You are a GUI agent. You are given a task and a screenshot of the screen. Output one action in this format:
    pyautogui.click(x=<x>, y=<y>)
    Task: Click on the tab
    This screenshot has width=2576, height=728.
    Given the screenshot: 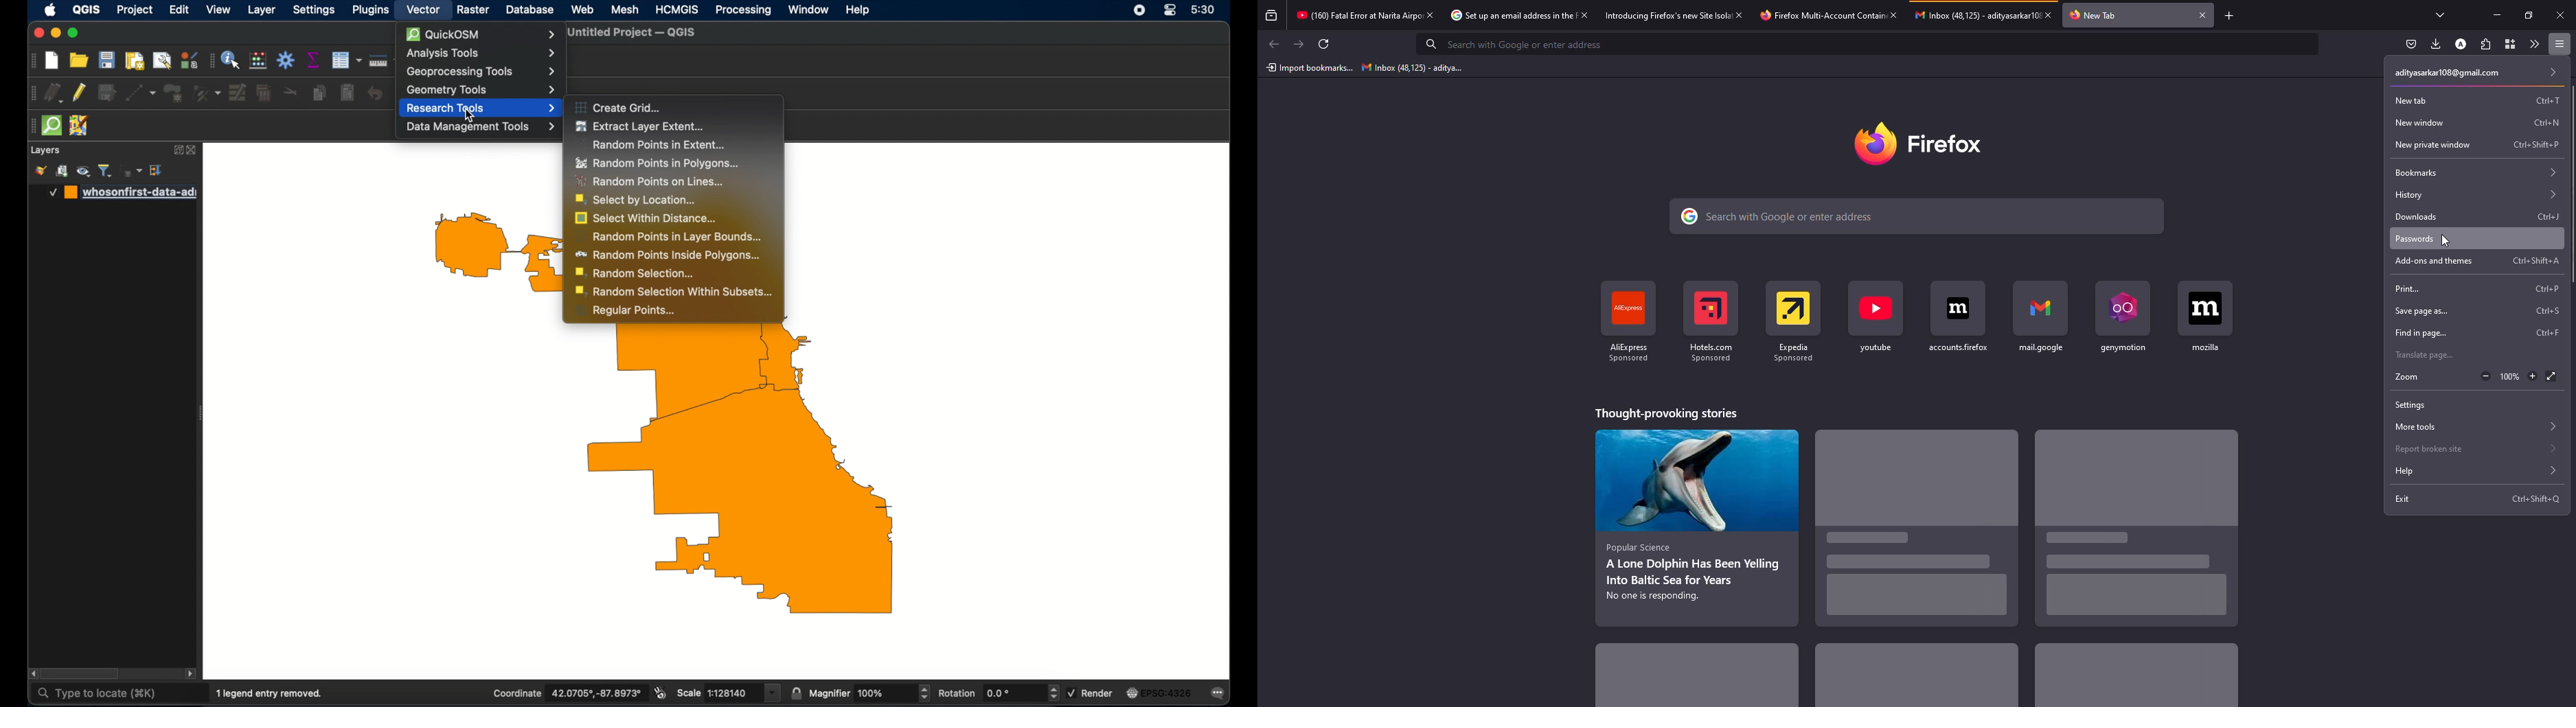 What is the action you would take?
    pyautogui.click(x=1356, y=16)
    